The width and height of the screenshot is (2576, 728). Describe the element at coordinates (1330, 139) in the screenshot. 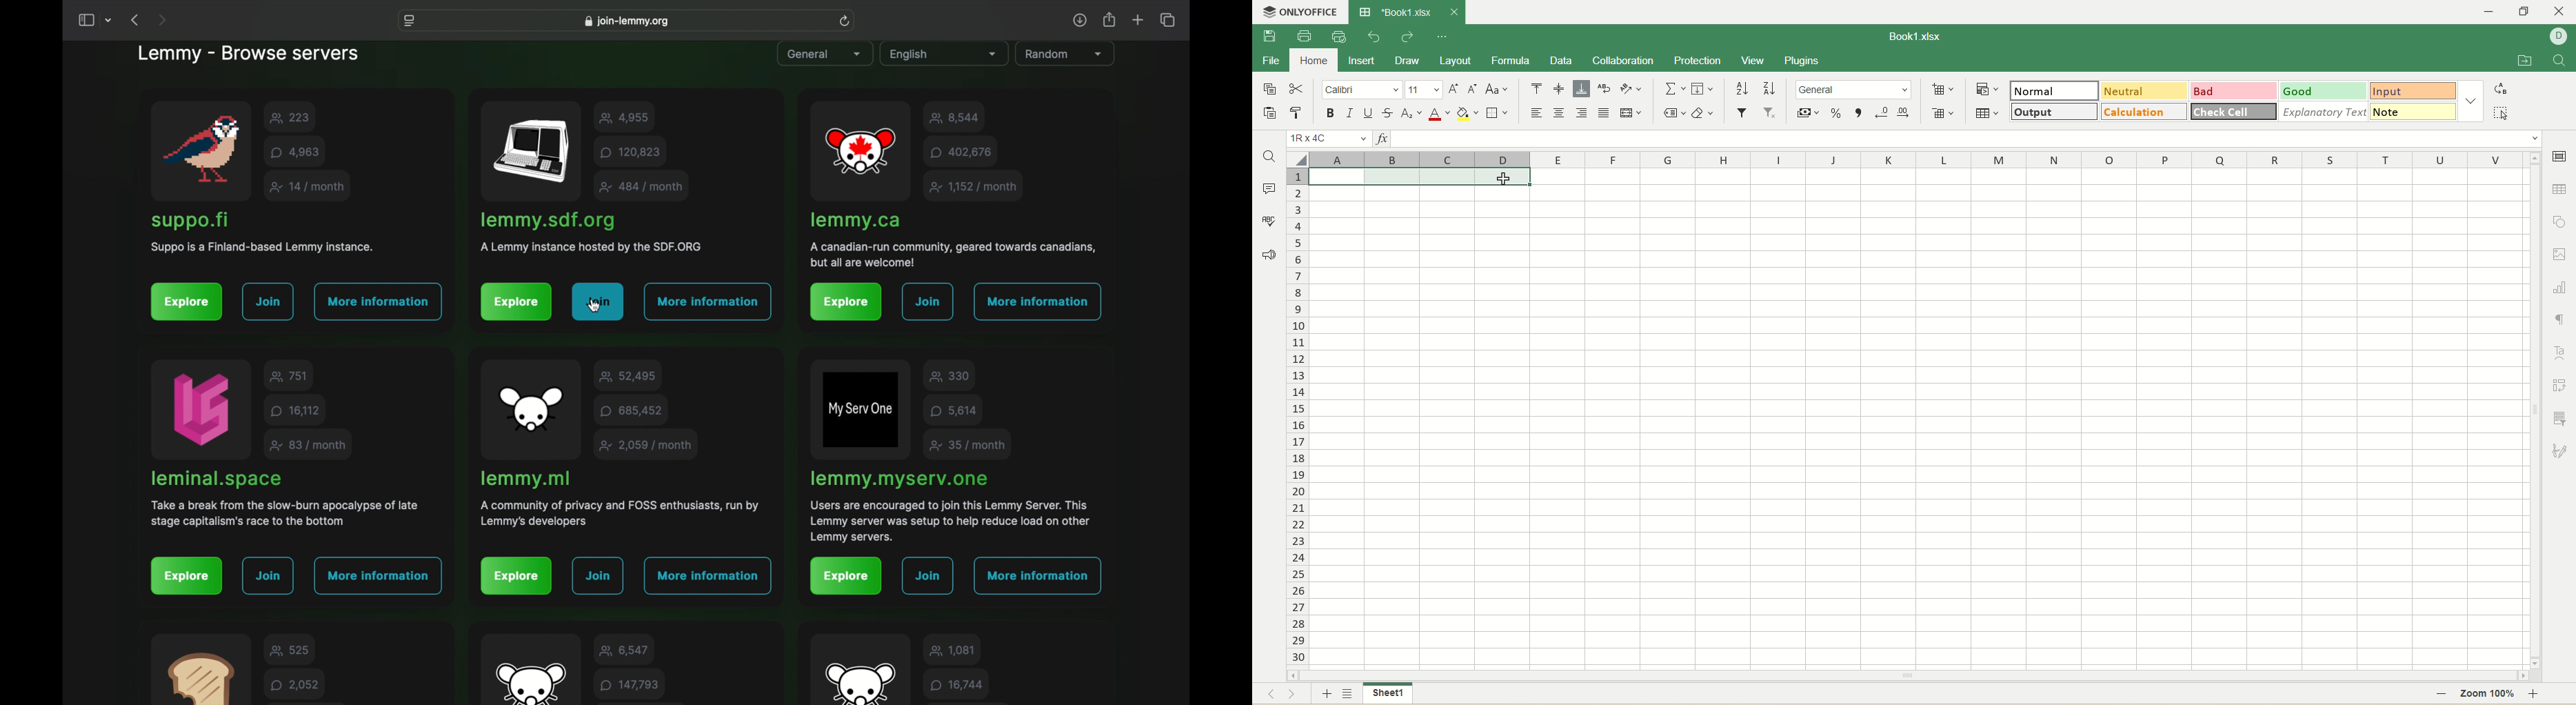

I see `cell position` at that location.